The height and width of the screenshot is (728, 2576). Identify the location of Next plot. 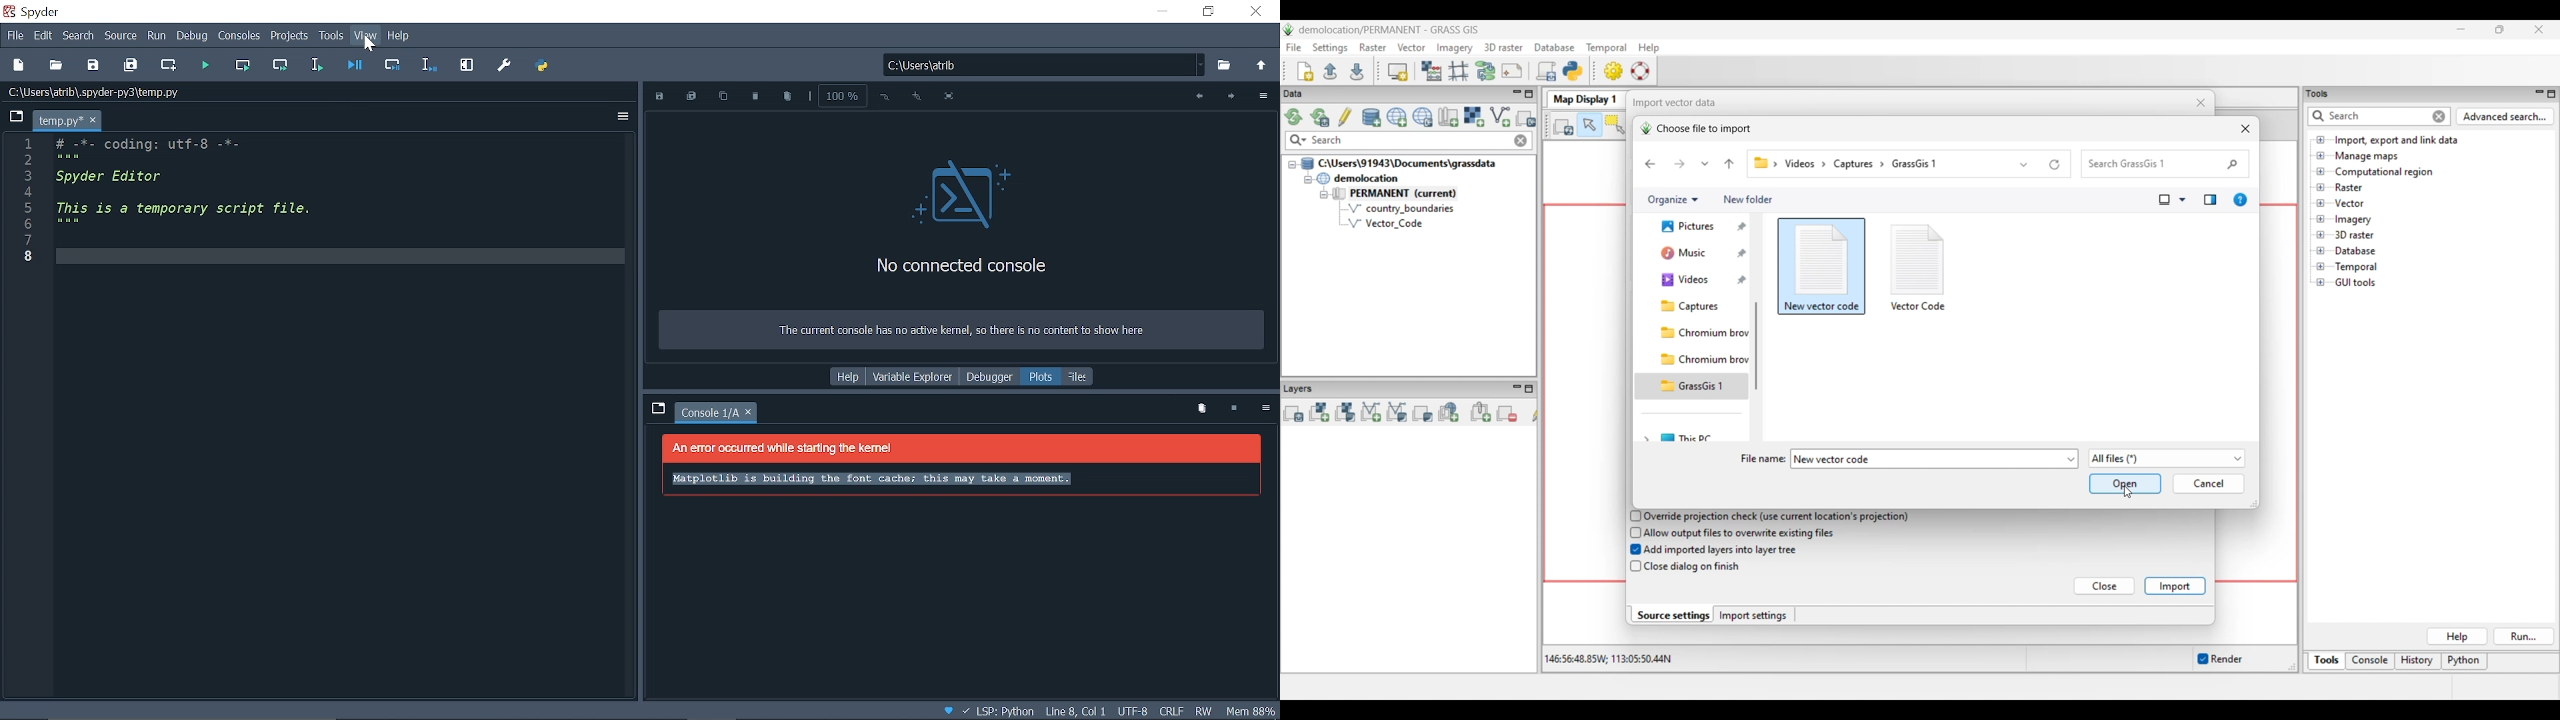
(1230, 97).